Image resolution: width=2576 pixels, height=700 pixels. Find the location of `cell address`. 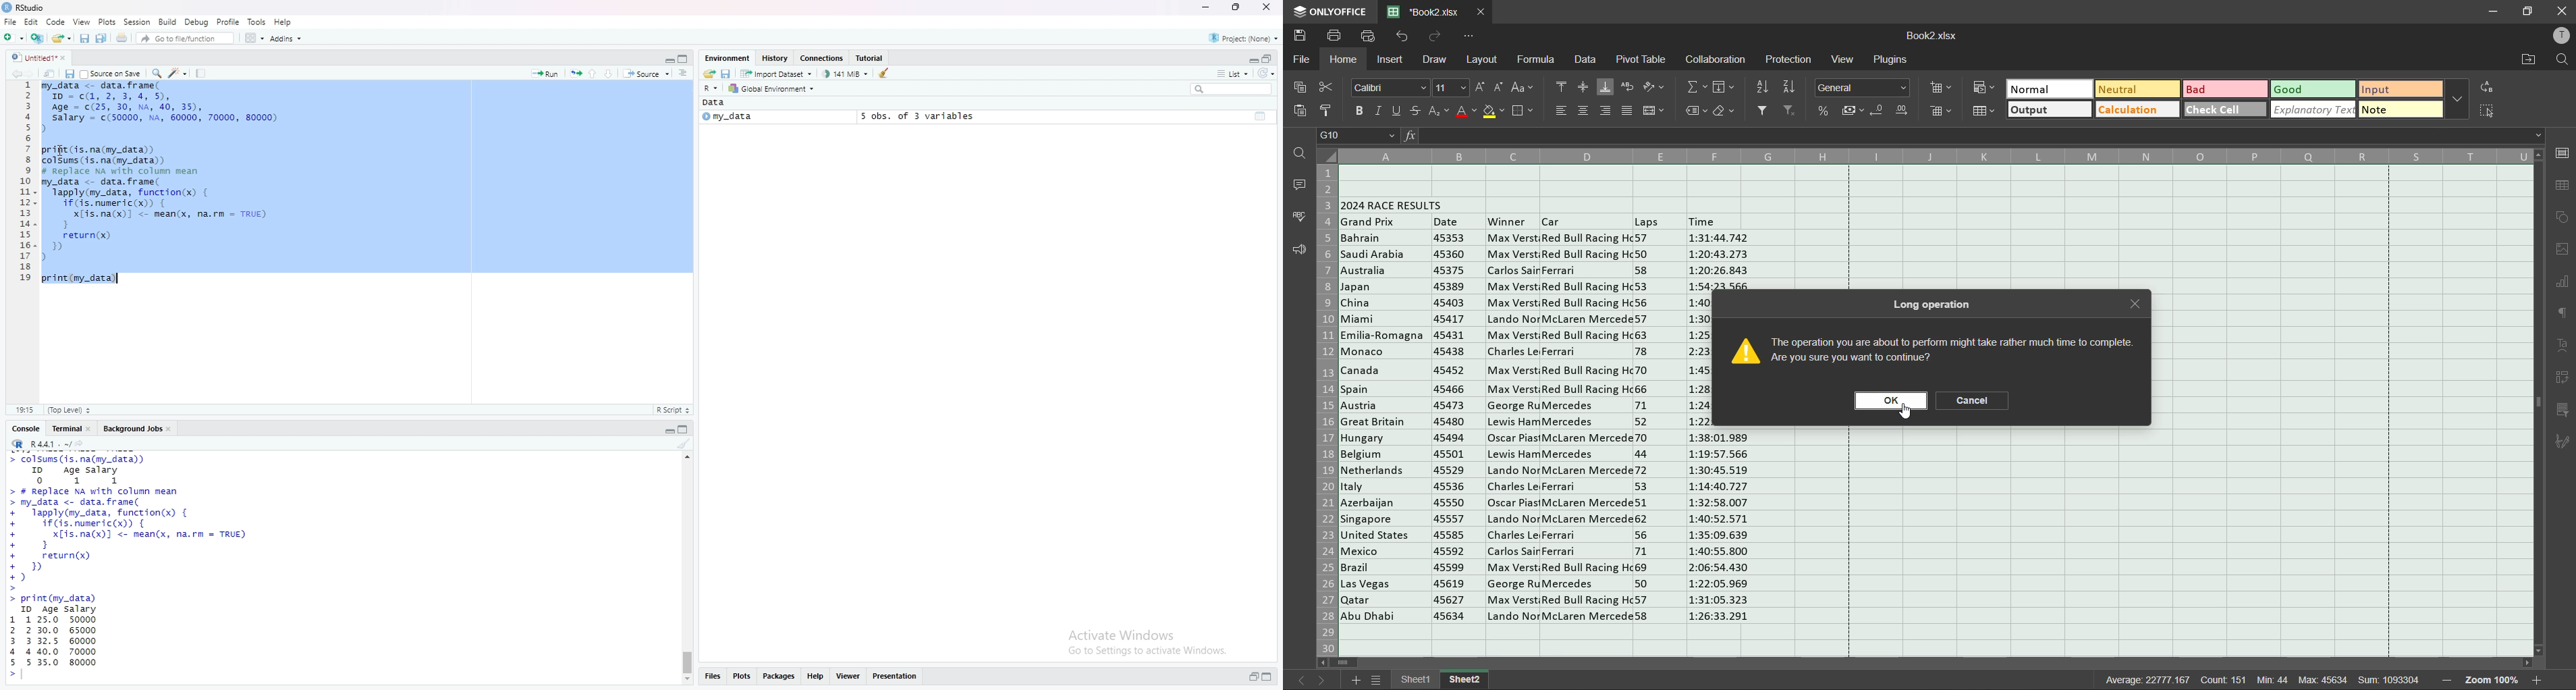

cell address is located at coordinates (1357, 136).